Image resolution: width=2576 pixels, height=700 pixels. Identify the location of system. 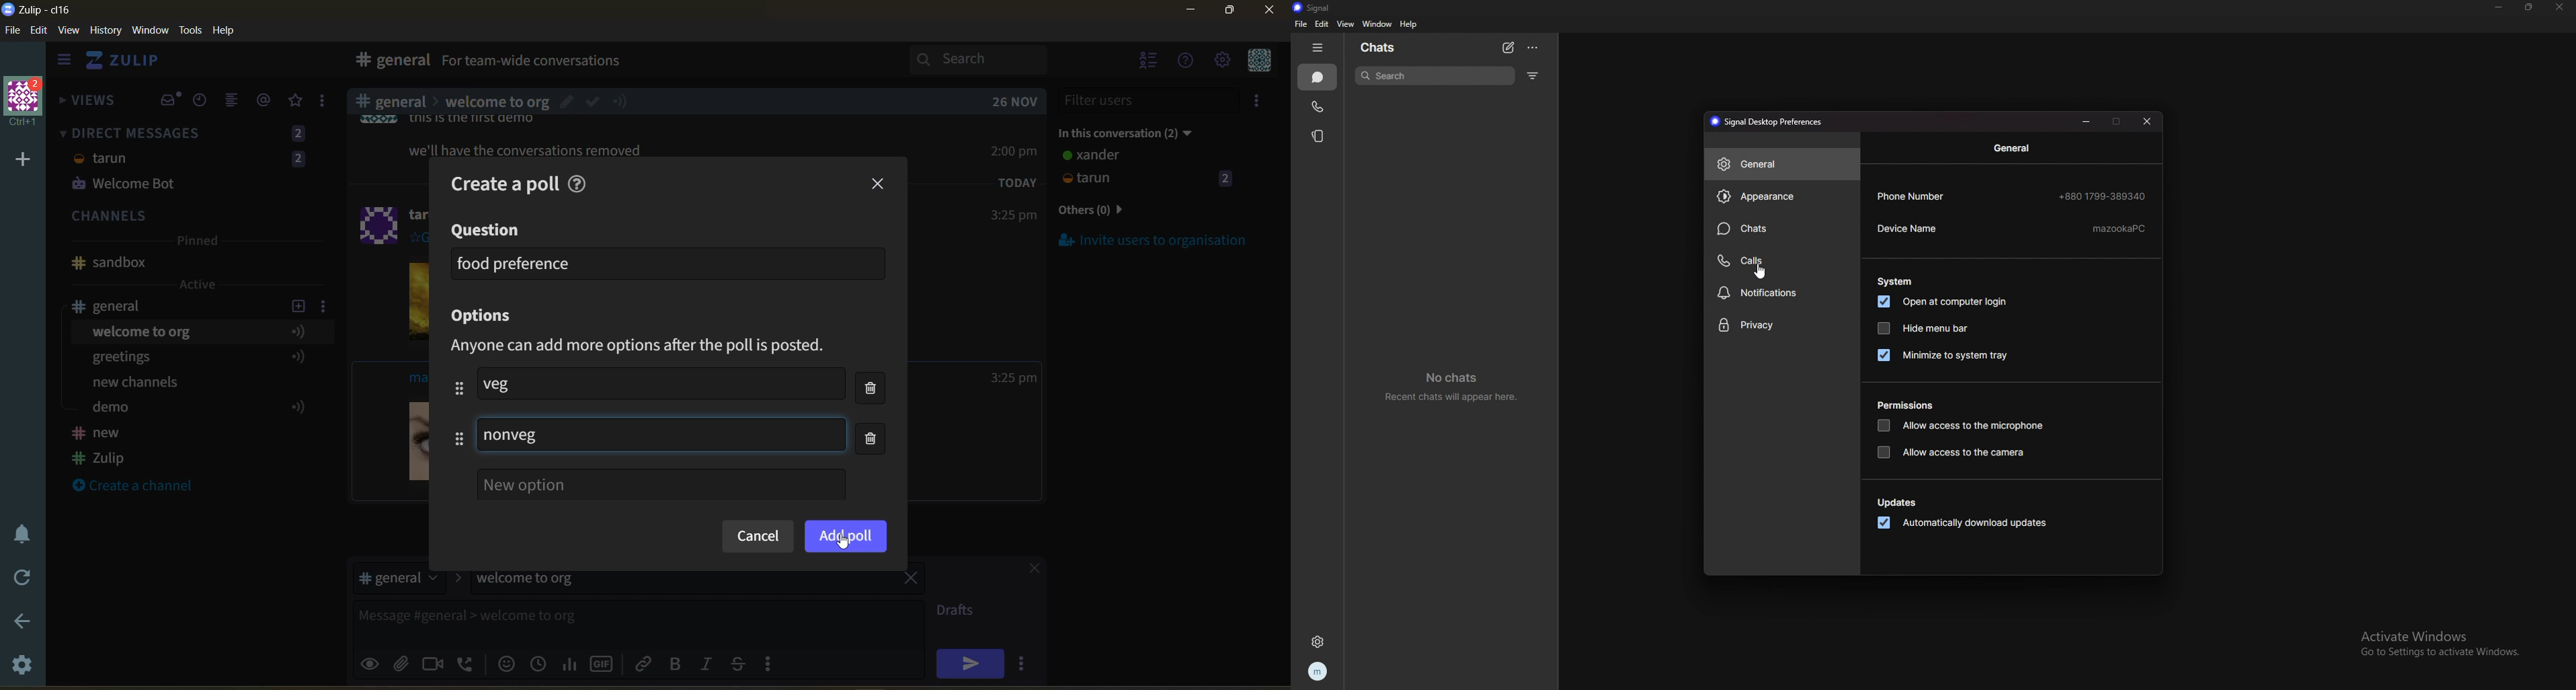
(1895, 282).